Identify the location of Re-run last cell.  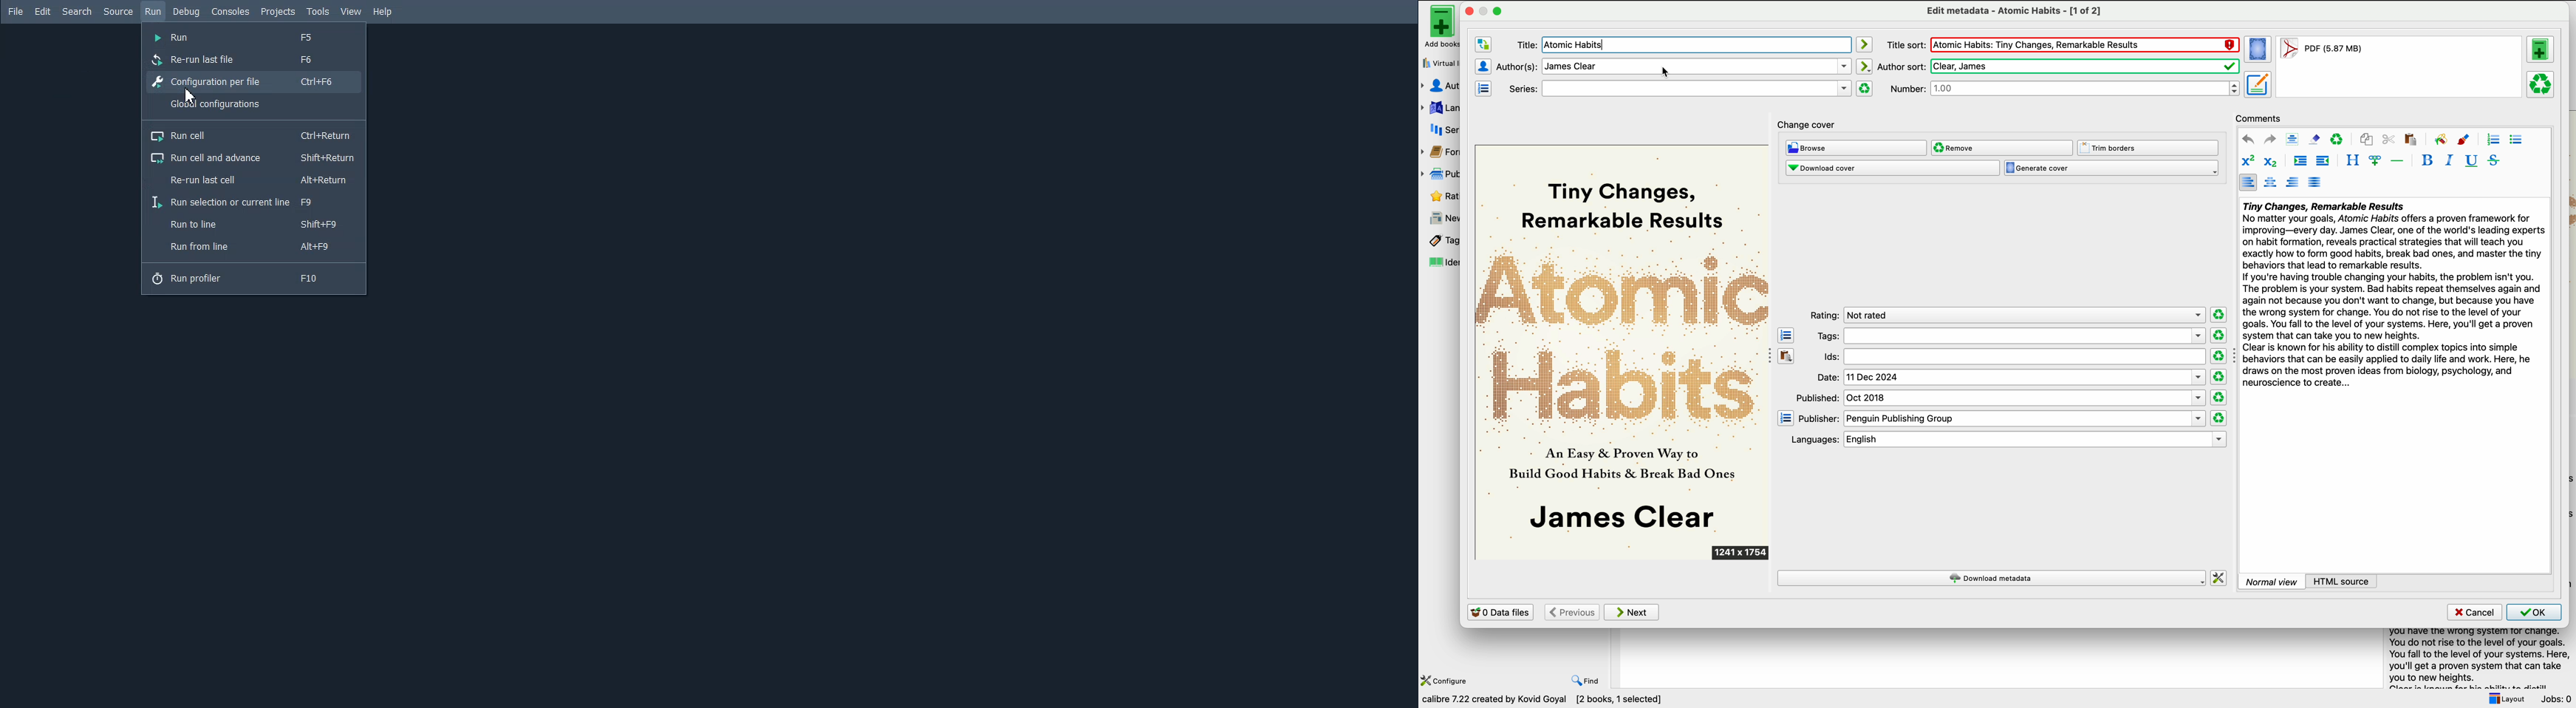
(253, 180).